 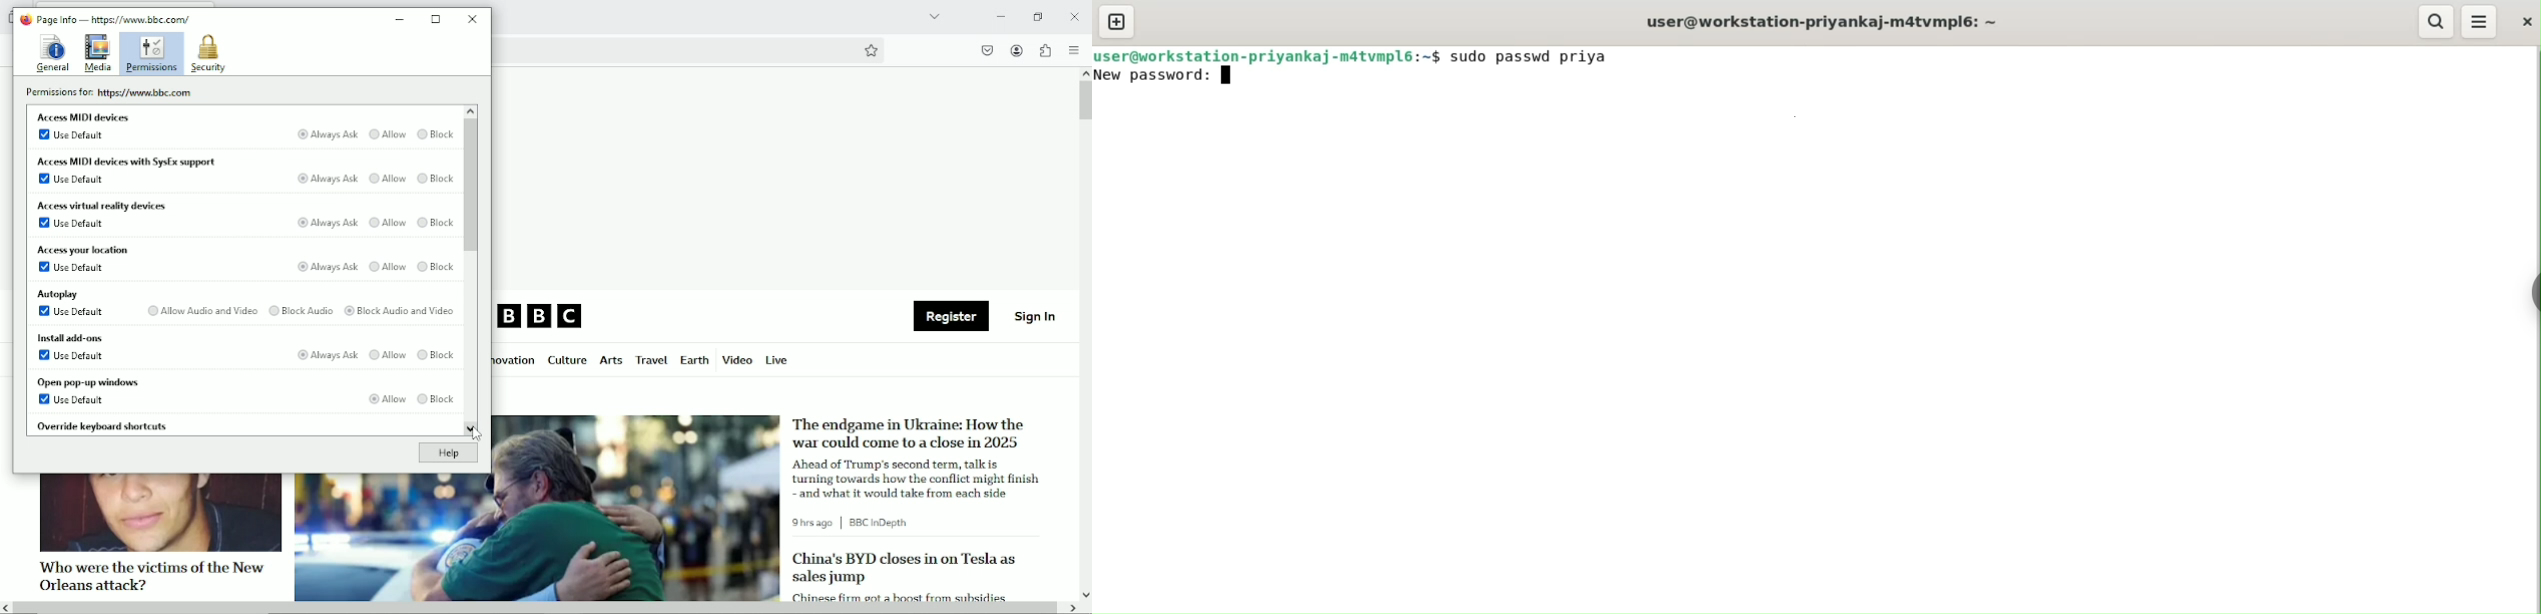 I want to click on Allow, so click(x=388, y=134).